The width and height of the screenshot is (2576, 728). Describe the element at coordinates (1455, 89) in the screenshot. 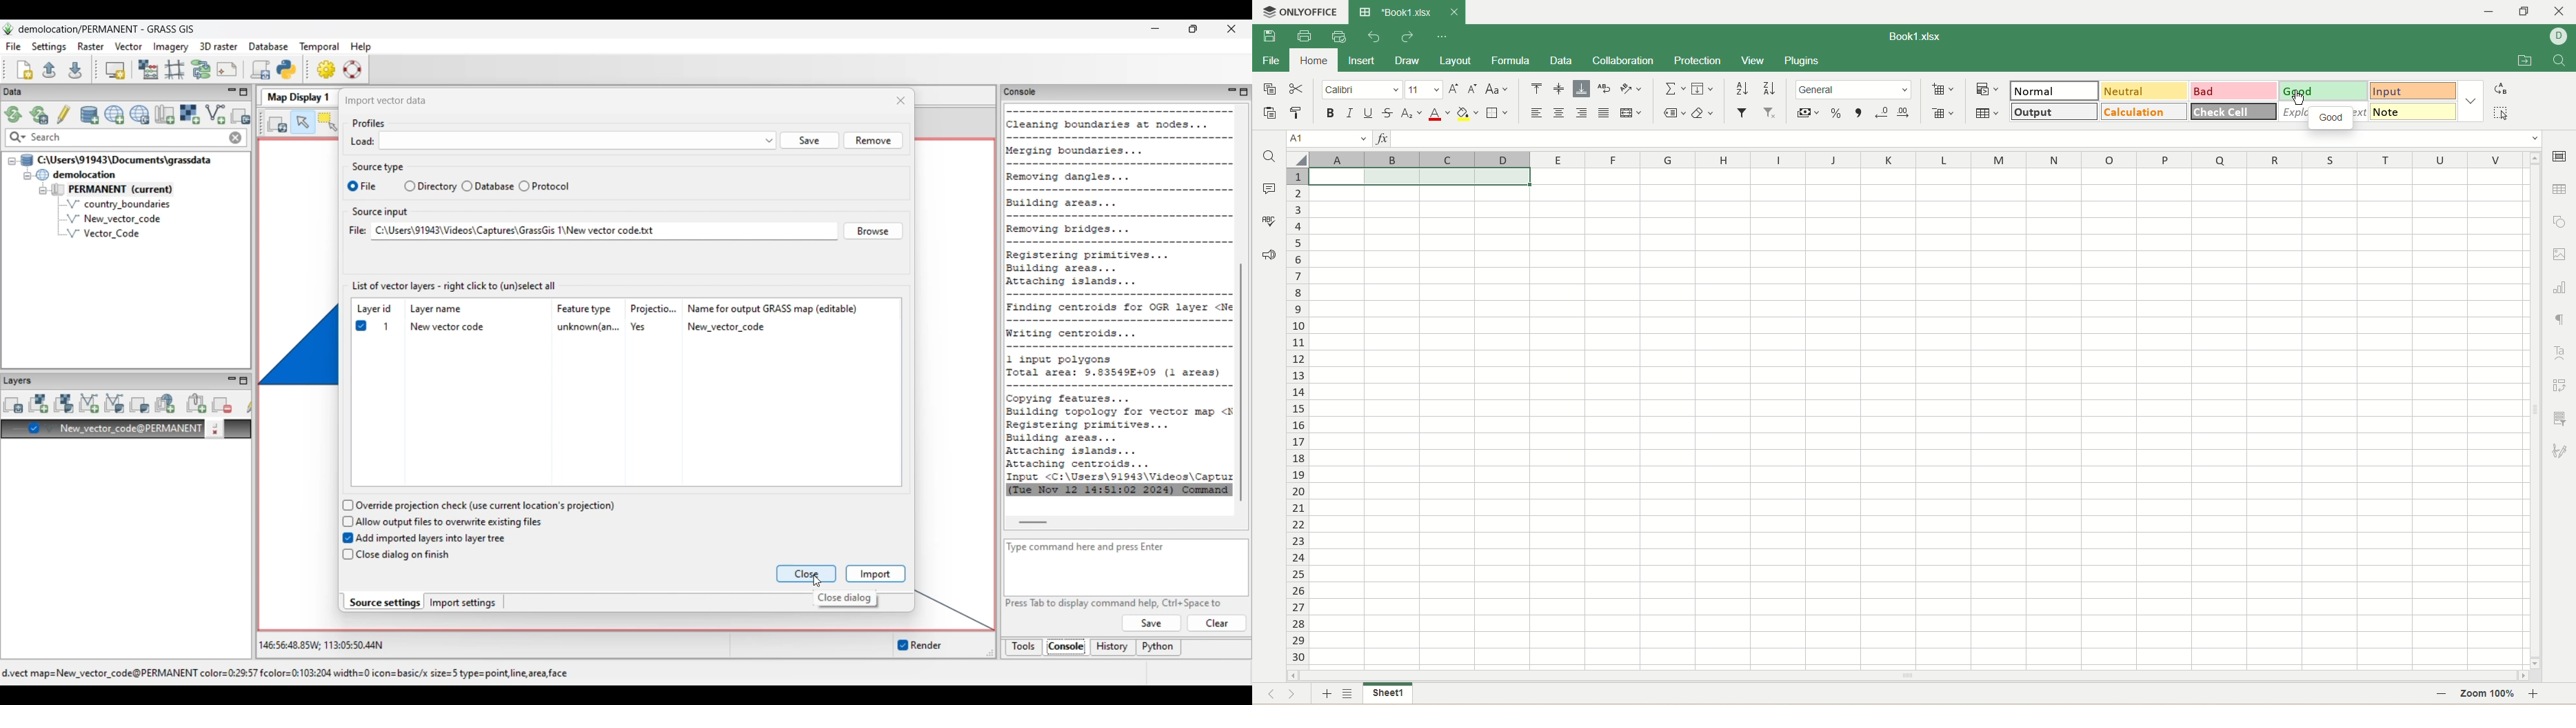

I see `increase size` at that location.